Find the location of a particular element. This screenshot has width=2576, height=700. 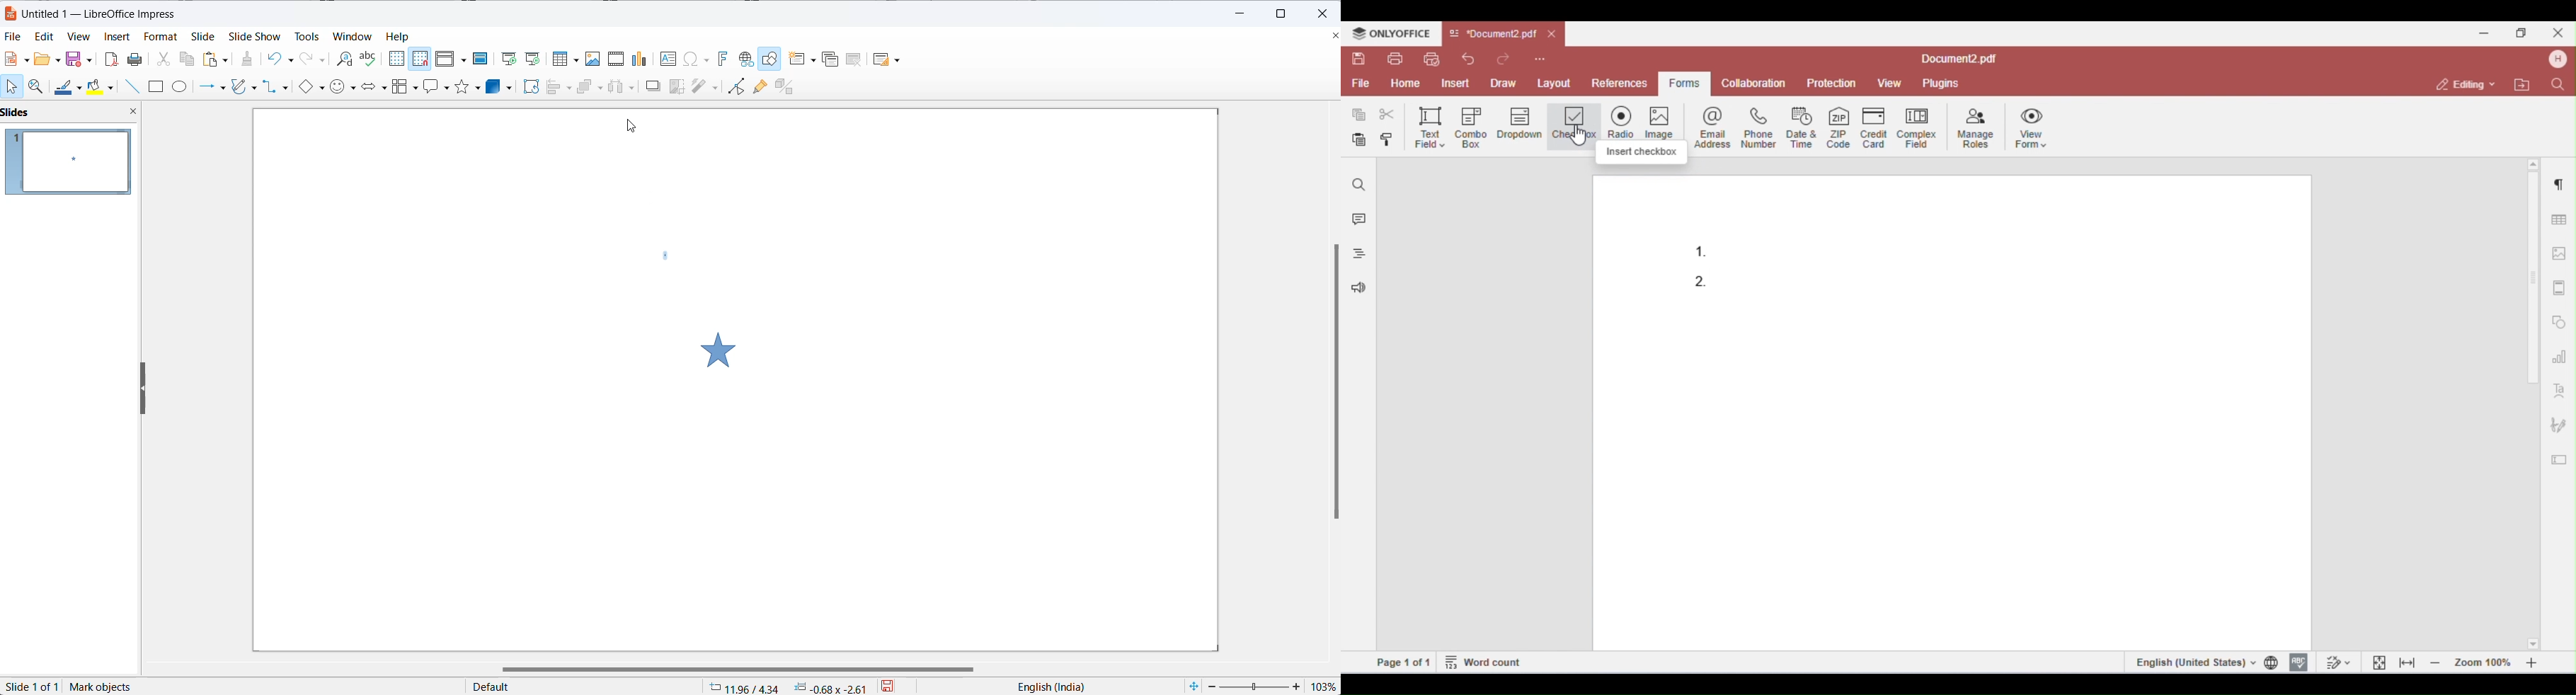

line color is located at coordinates (69, 86).